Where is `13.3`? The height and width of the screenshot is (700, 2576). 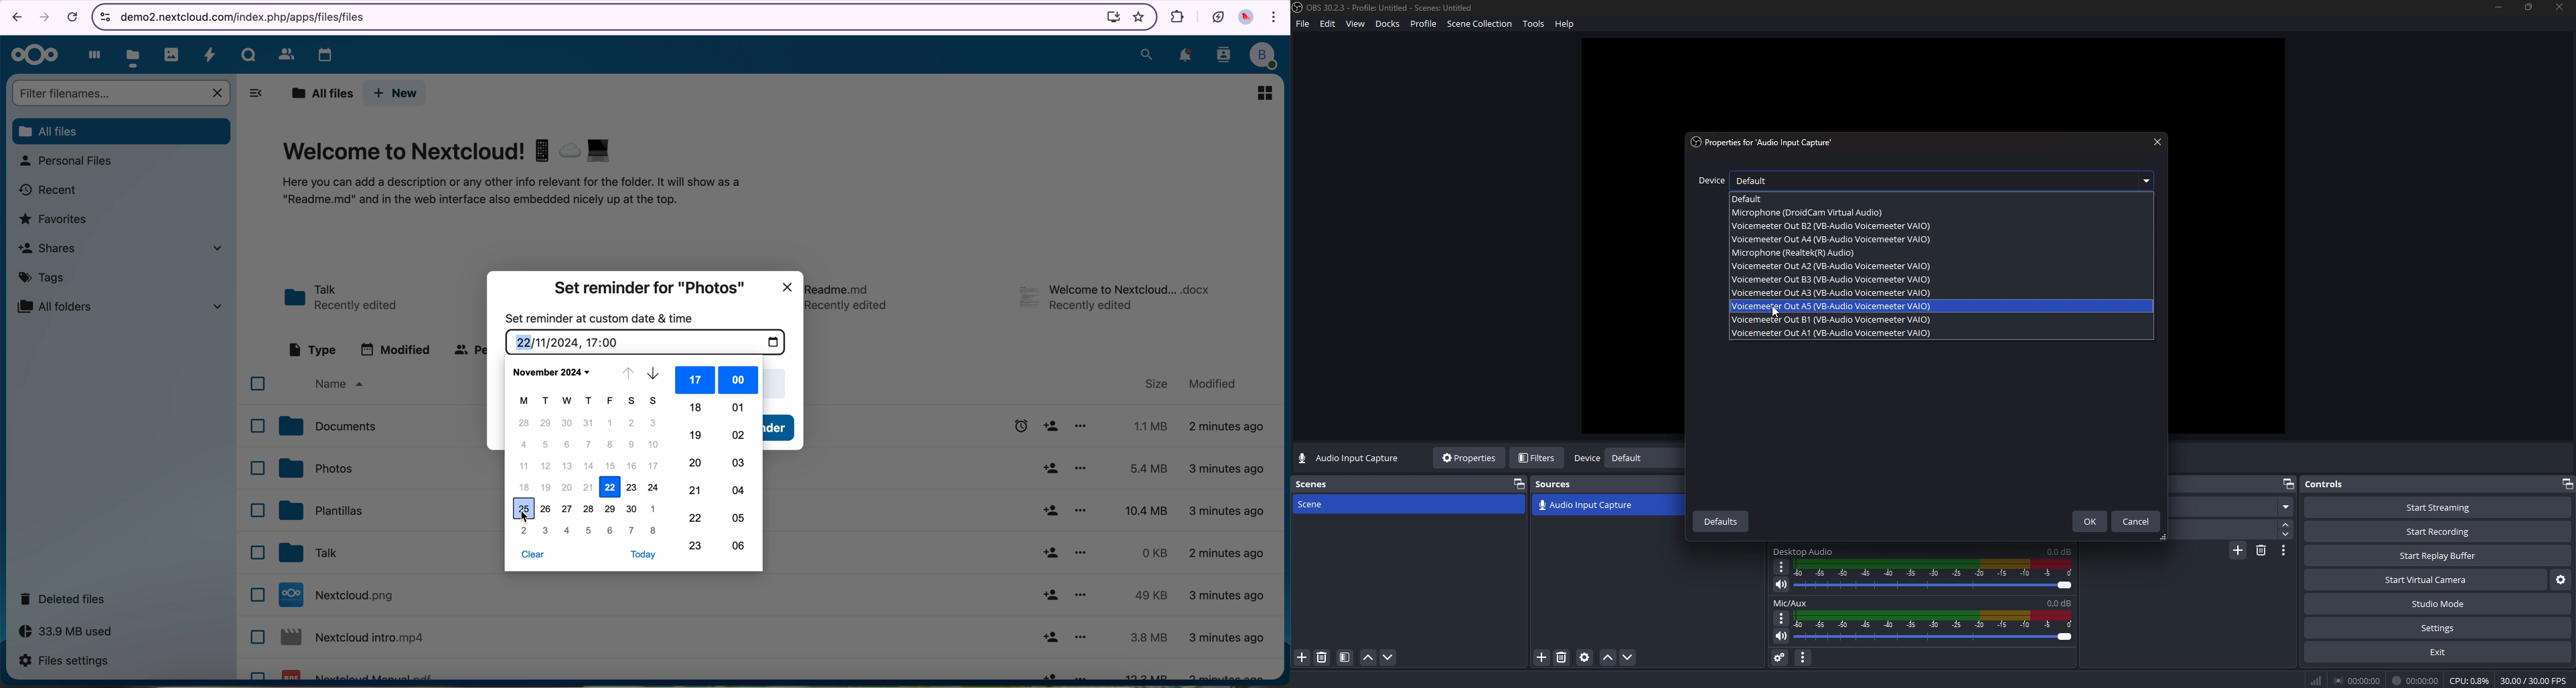 13.3 is located at coordinates (1149, 673).